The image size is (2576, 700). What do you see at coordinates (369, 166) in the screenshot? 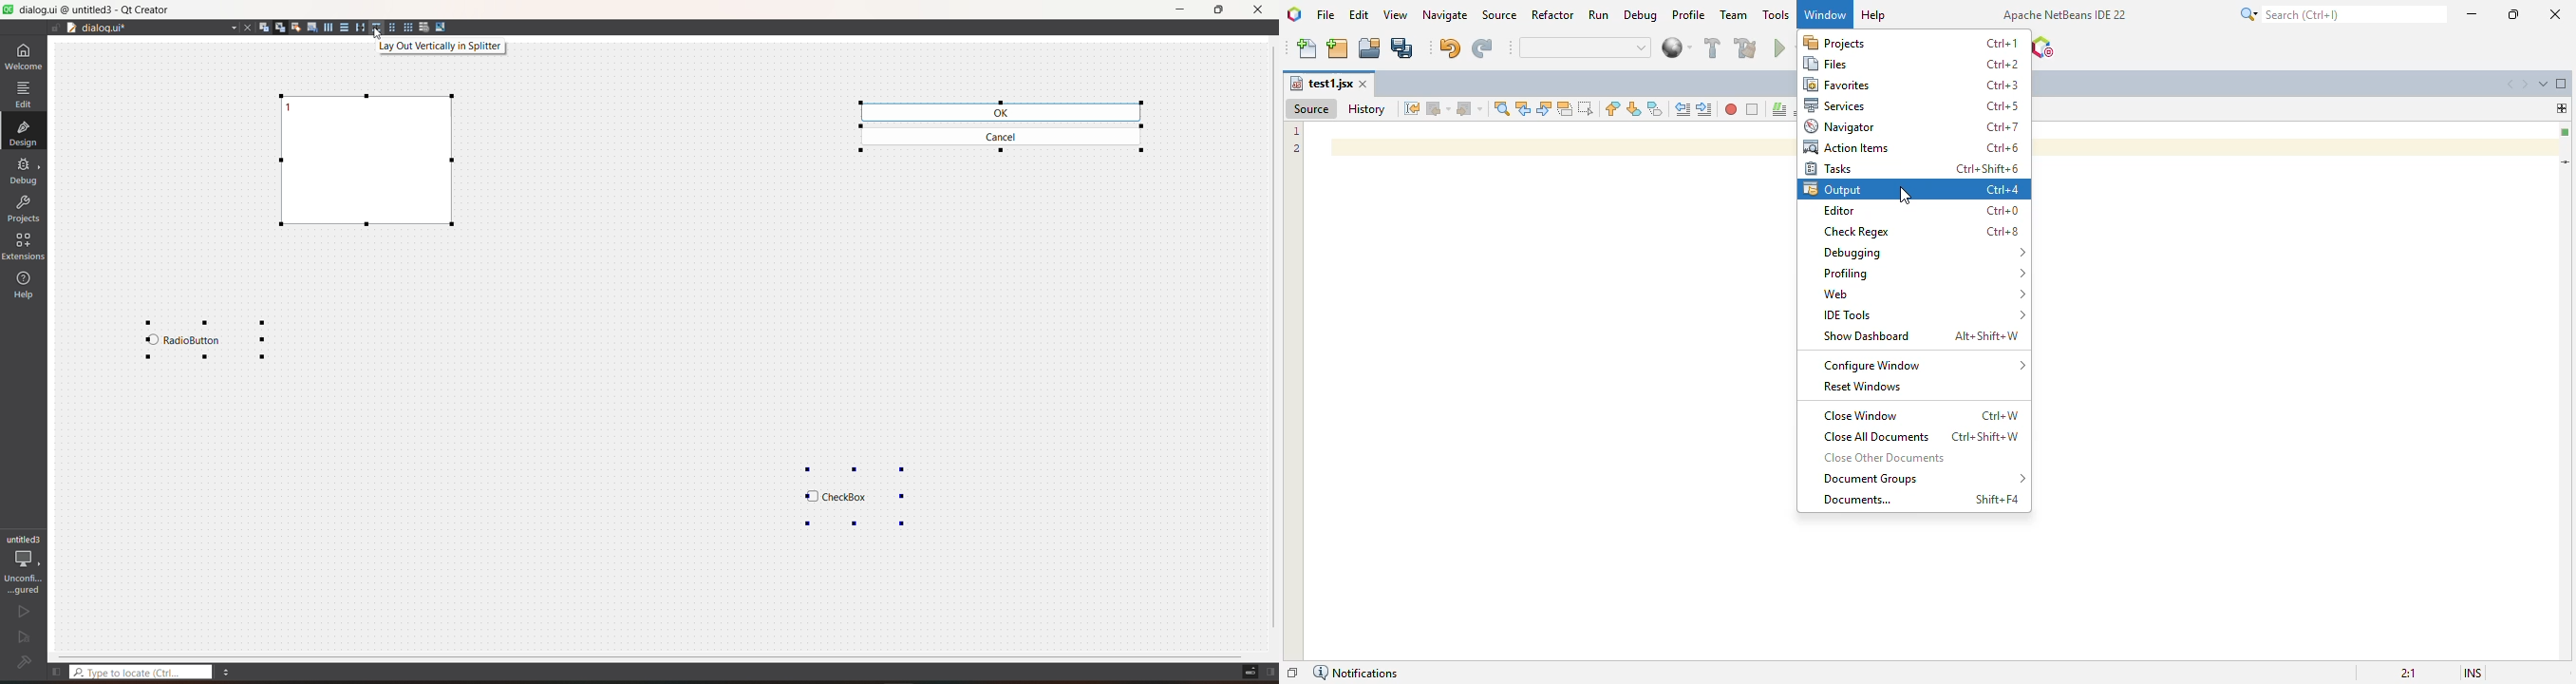
I see `selected widget` at bounding box center [369, 166].